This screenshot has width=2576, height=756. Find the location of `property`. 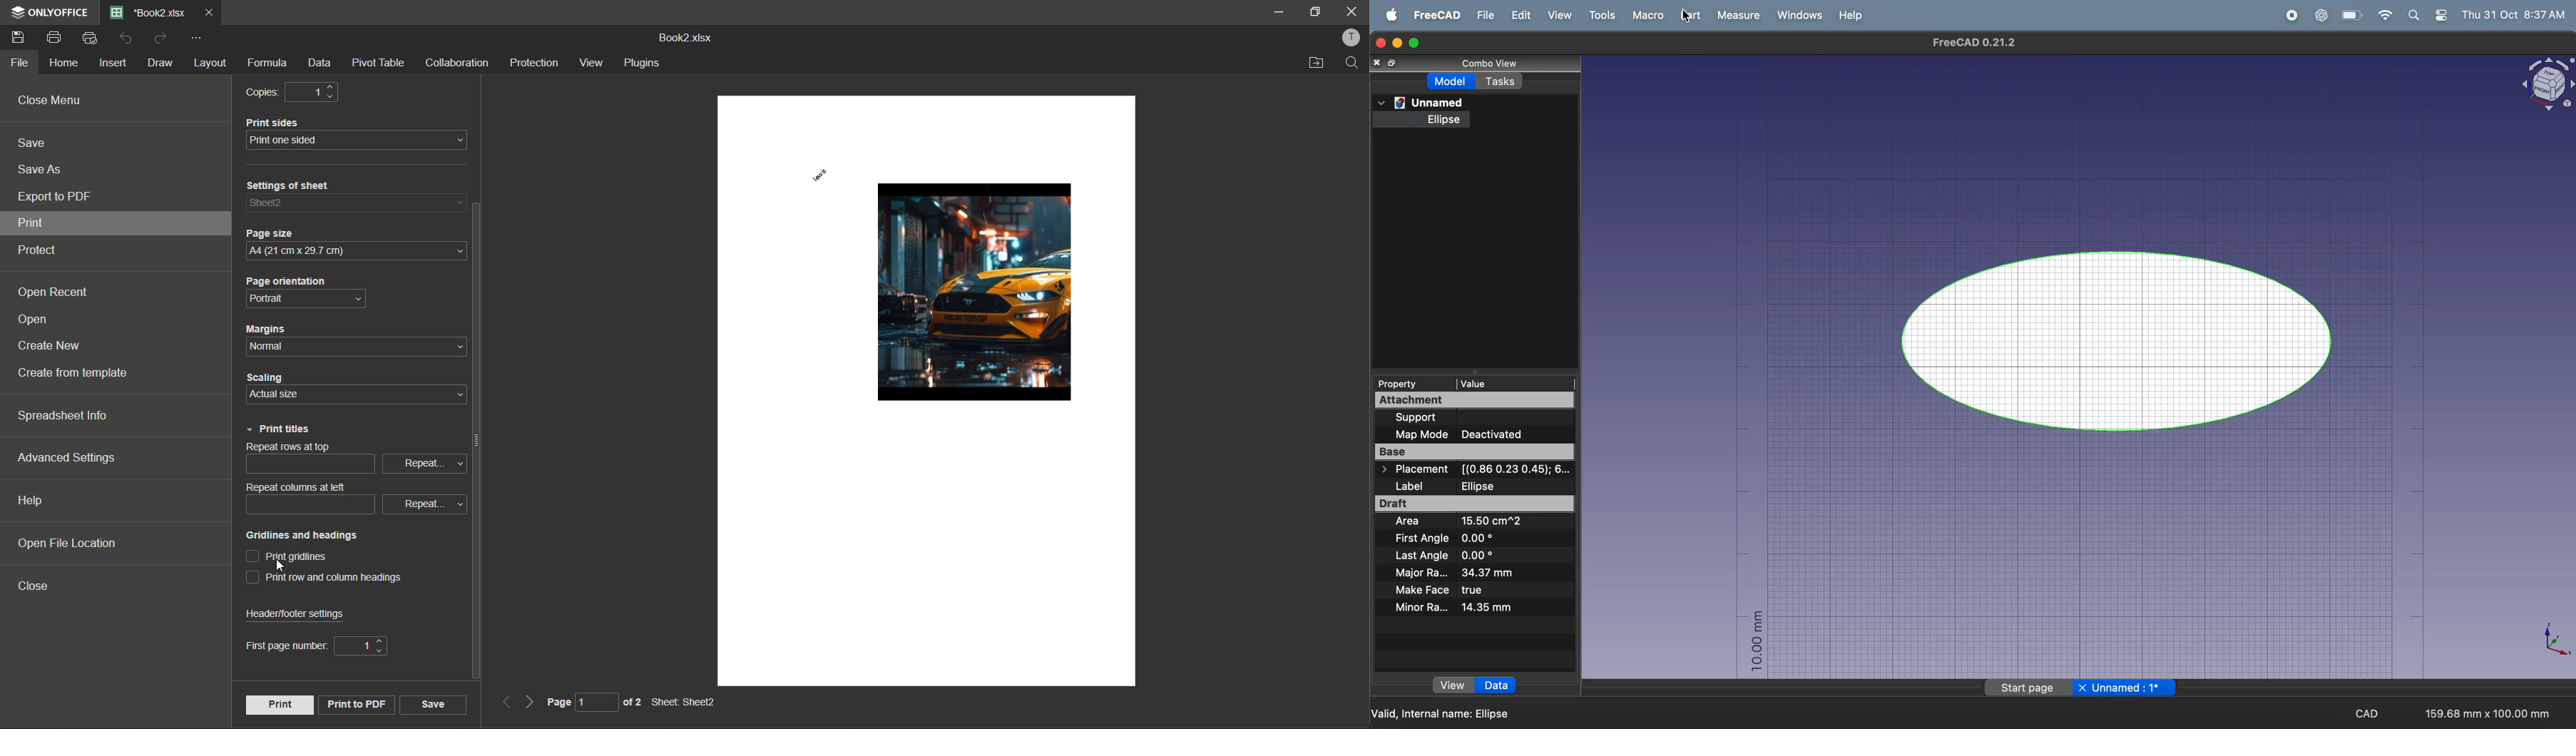

property is located at coordinates (1400, 384).